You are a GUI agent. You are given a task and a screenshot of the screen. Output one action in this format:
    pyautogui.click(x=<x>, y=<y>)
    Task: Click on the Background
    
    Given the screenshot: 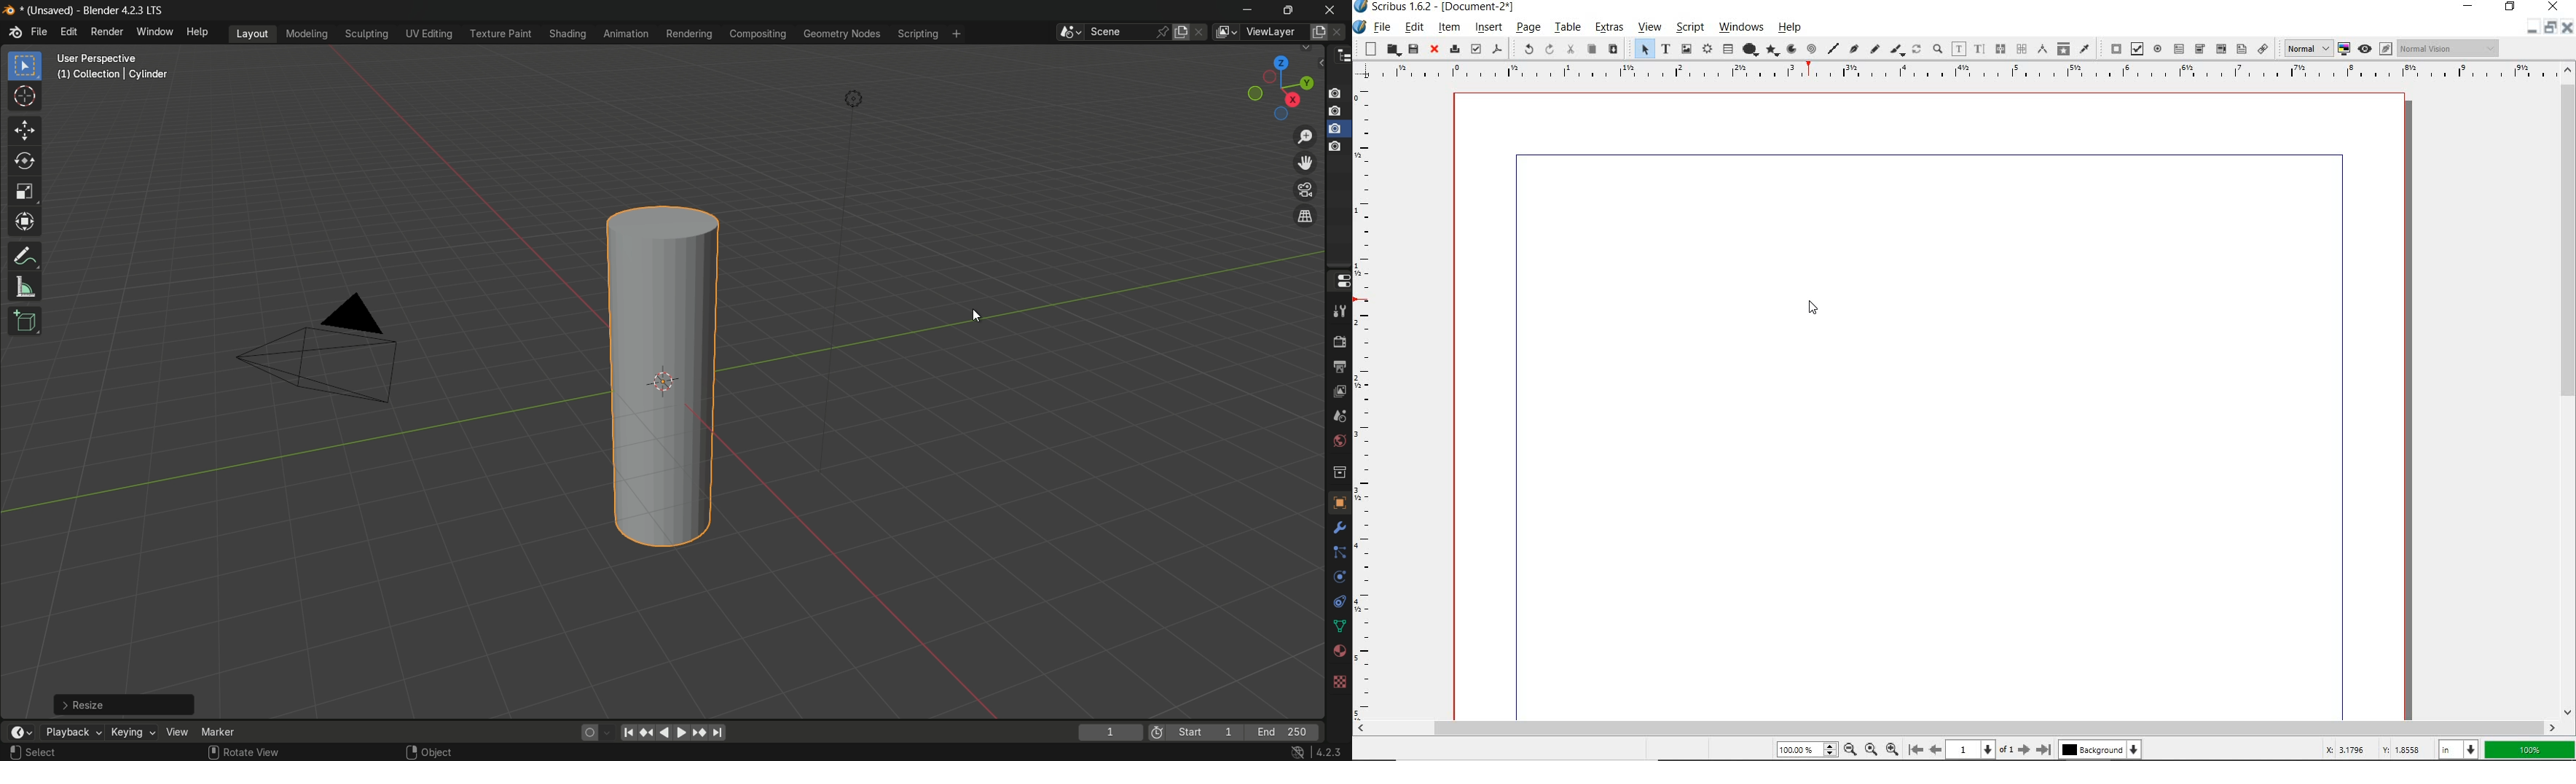 What is the action you would take?
    pyautogui.click(x=2102, y=749)
    